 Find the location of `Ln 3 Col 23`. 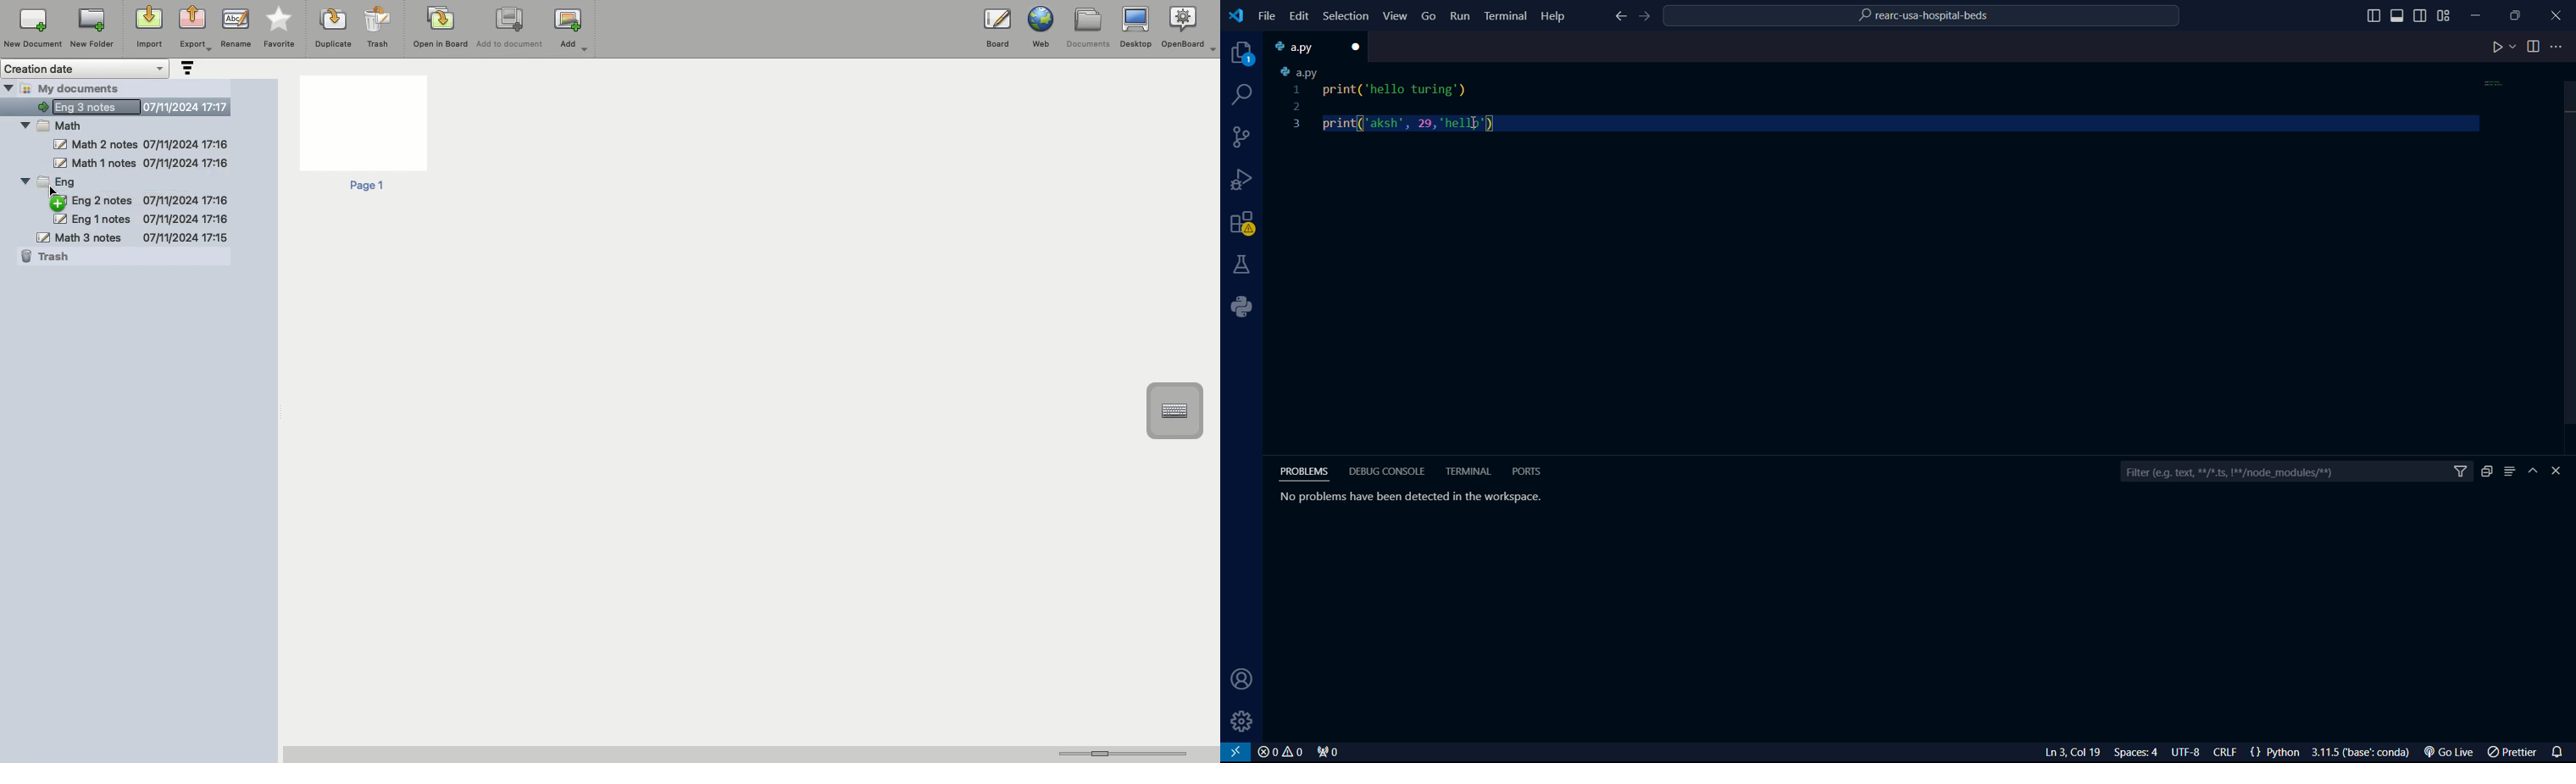

Ln 3 Col 23 is located at coordinates (2056, 752).